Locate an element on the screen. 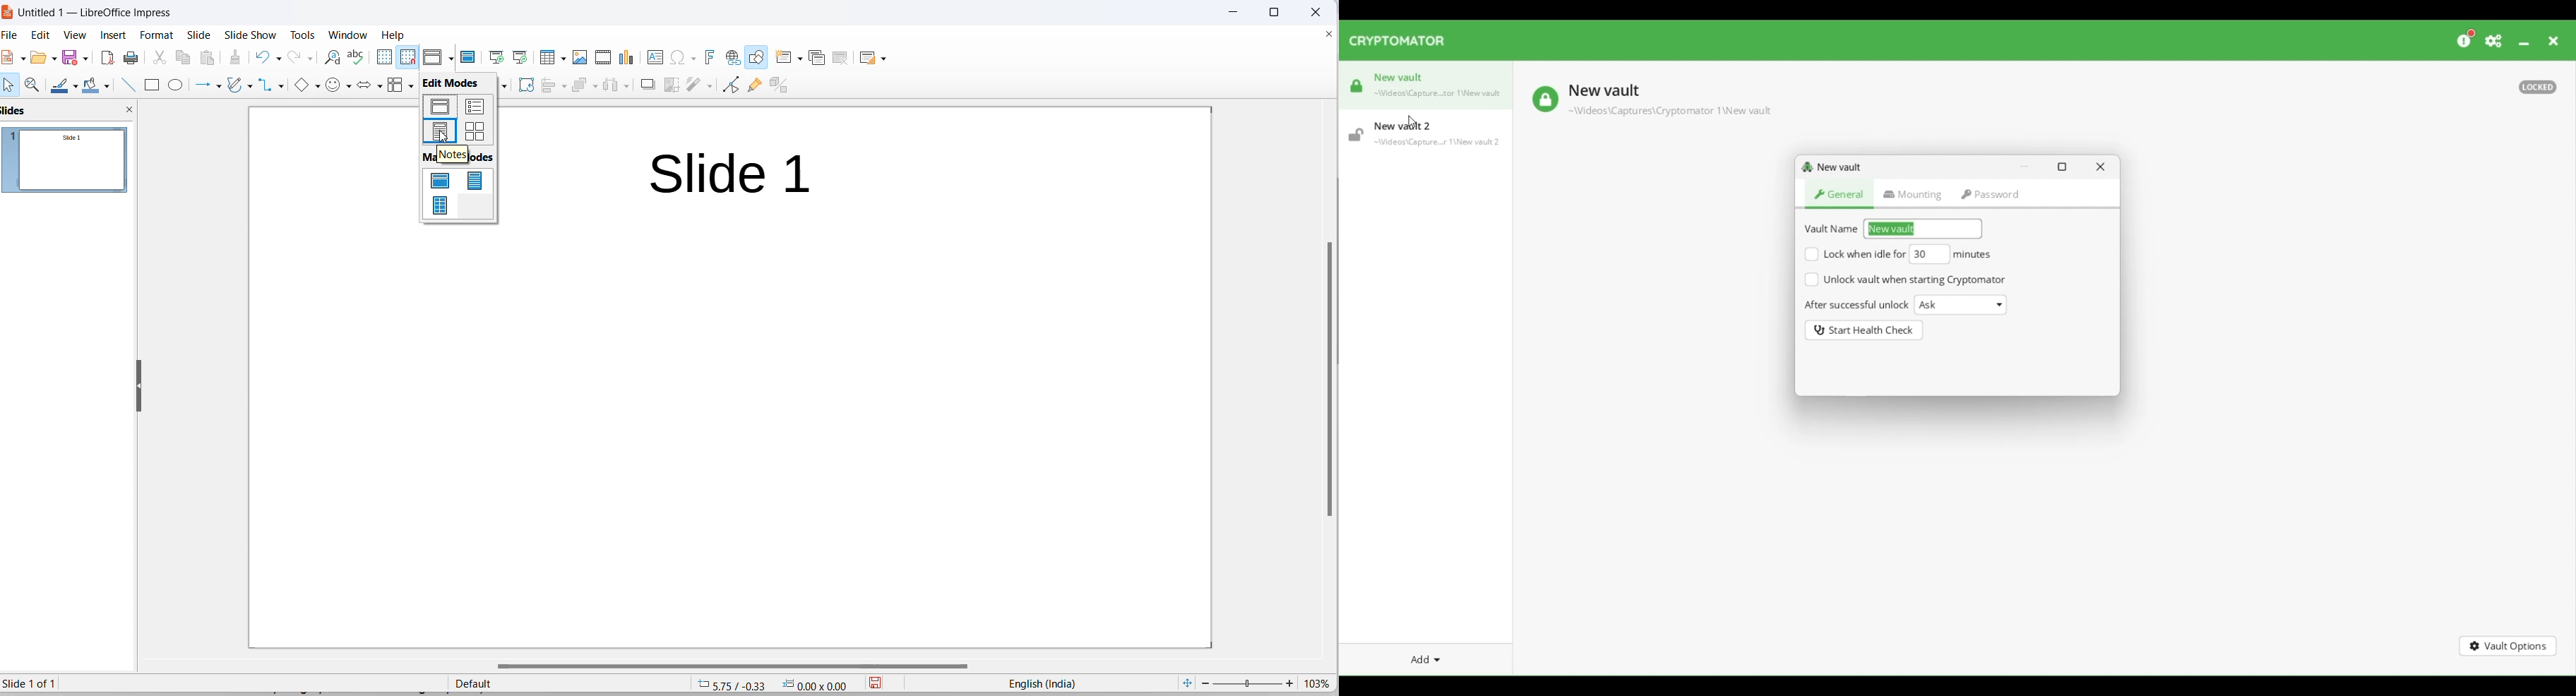 The height and width of the screenshot is (700, 2576). filters options is located at coordinates (708, 87).